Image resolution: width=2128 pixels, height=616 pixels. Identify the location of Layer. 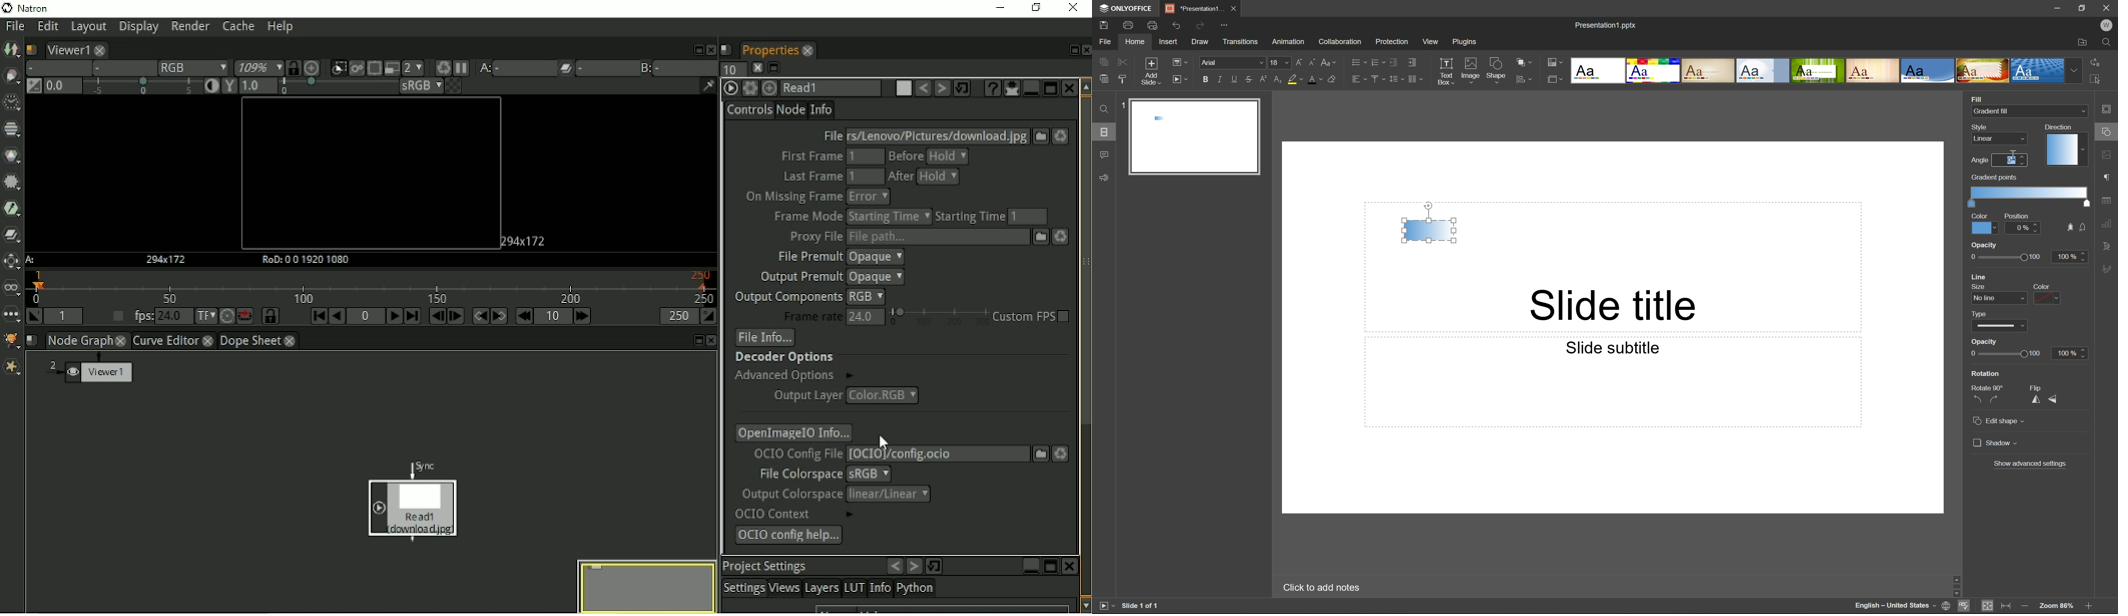
(55, 68).